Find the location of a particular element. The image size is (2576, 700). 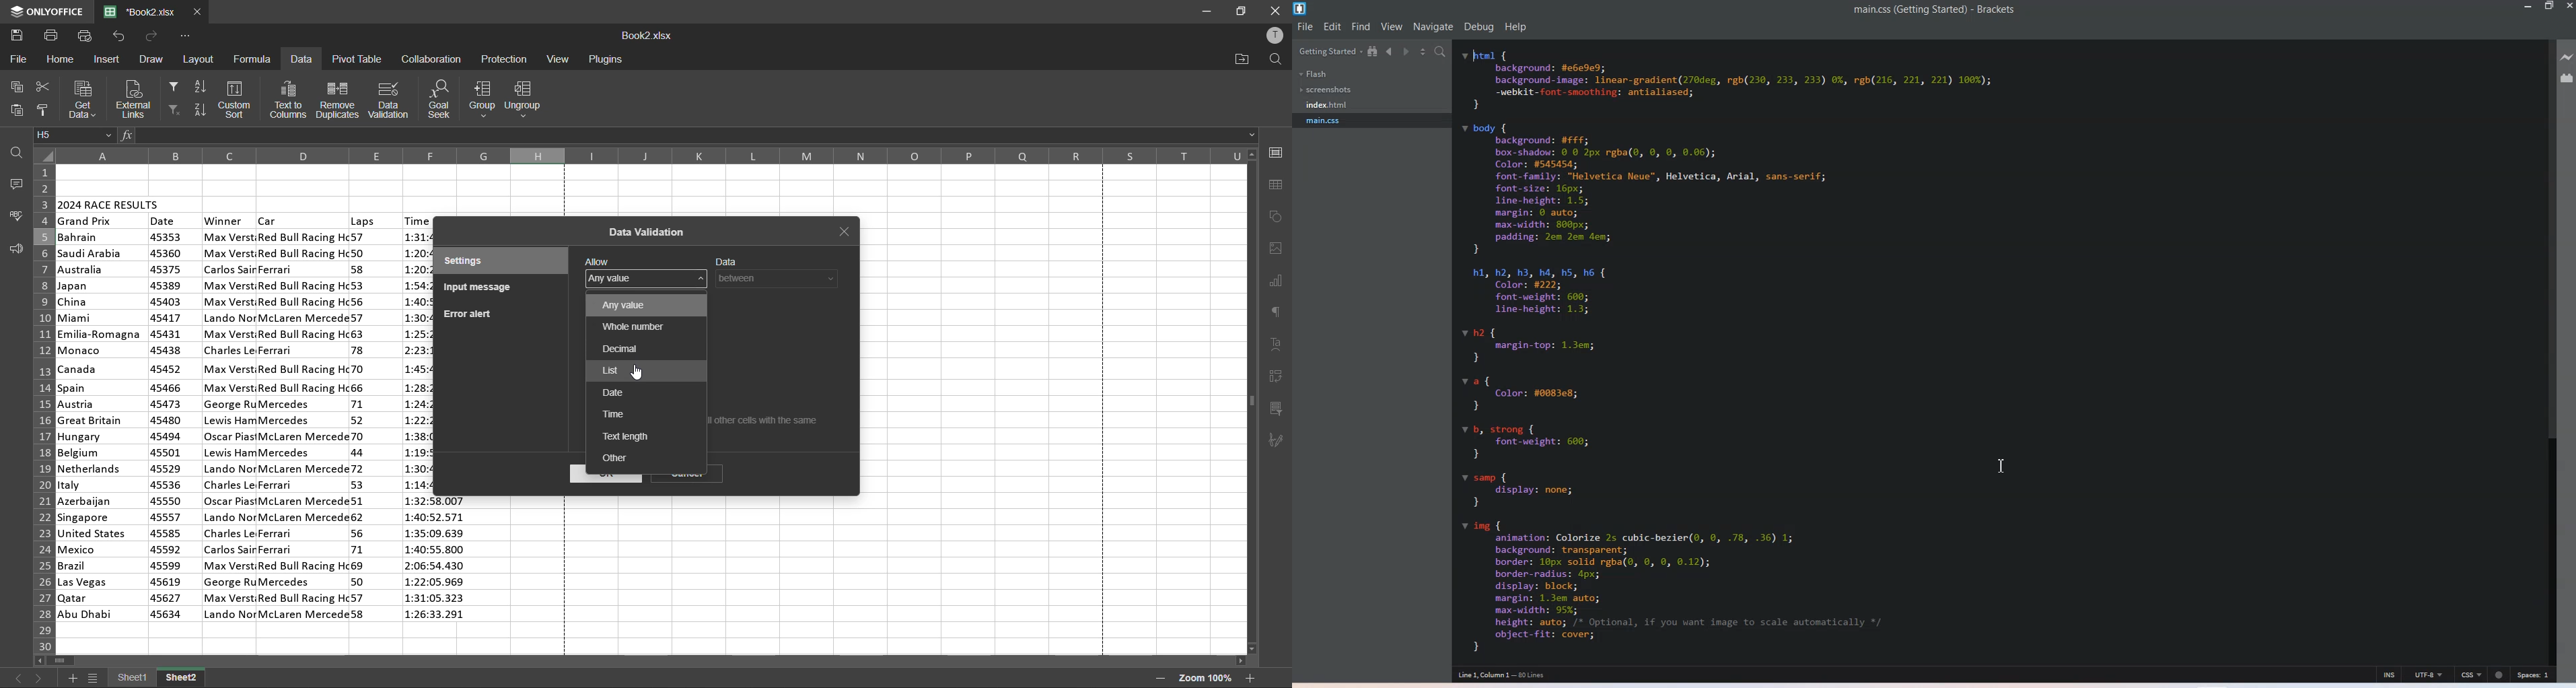

UTF-8 is located at coordinates (2429, 674).